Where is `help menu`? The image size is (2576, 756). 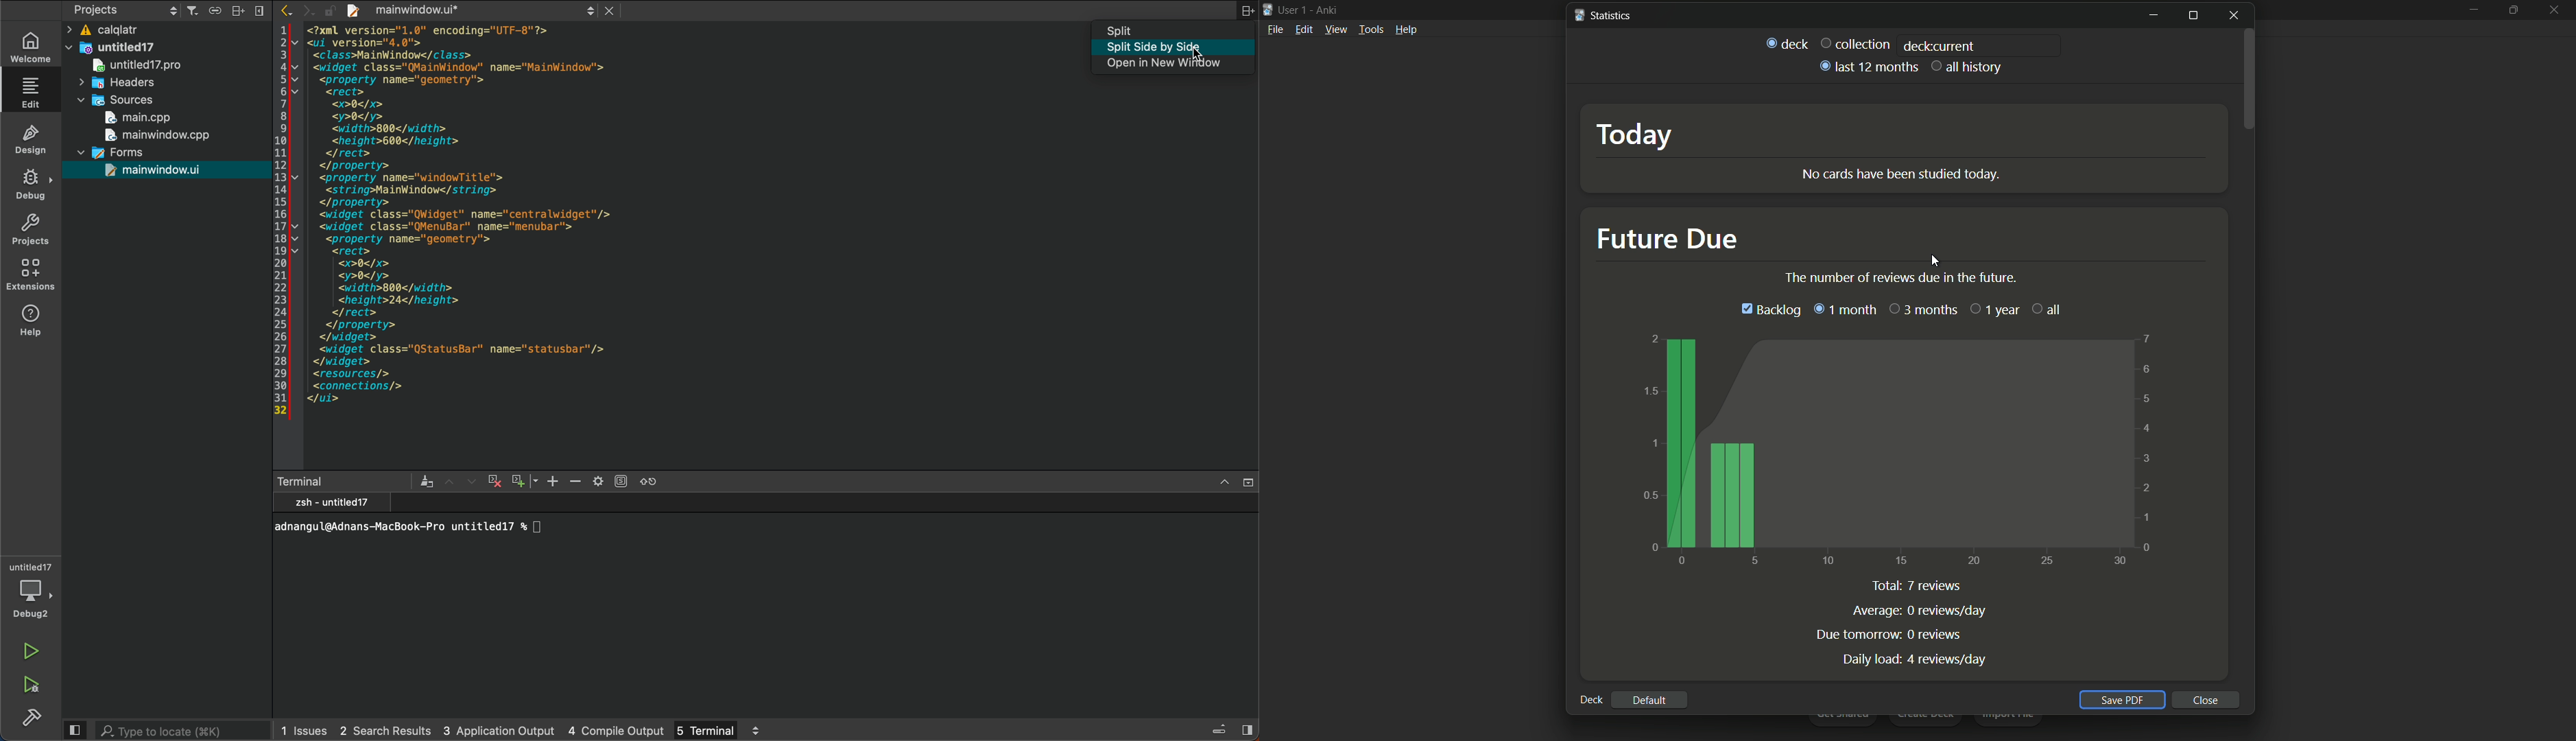 help menu is located at coordinates (1407, 30).